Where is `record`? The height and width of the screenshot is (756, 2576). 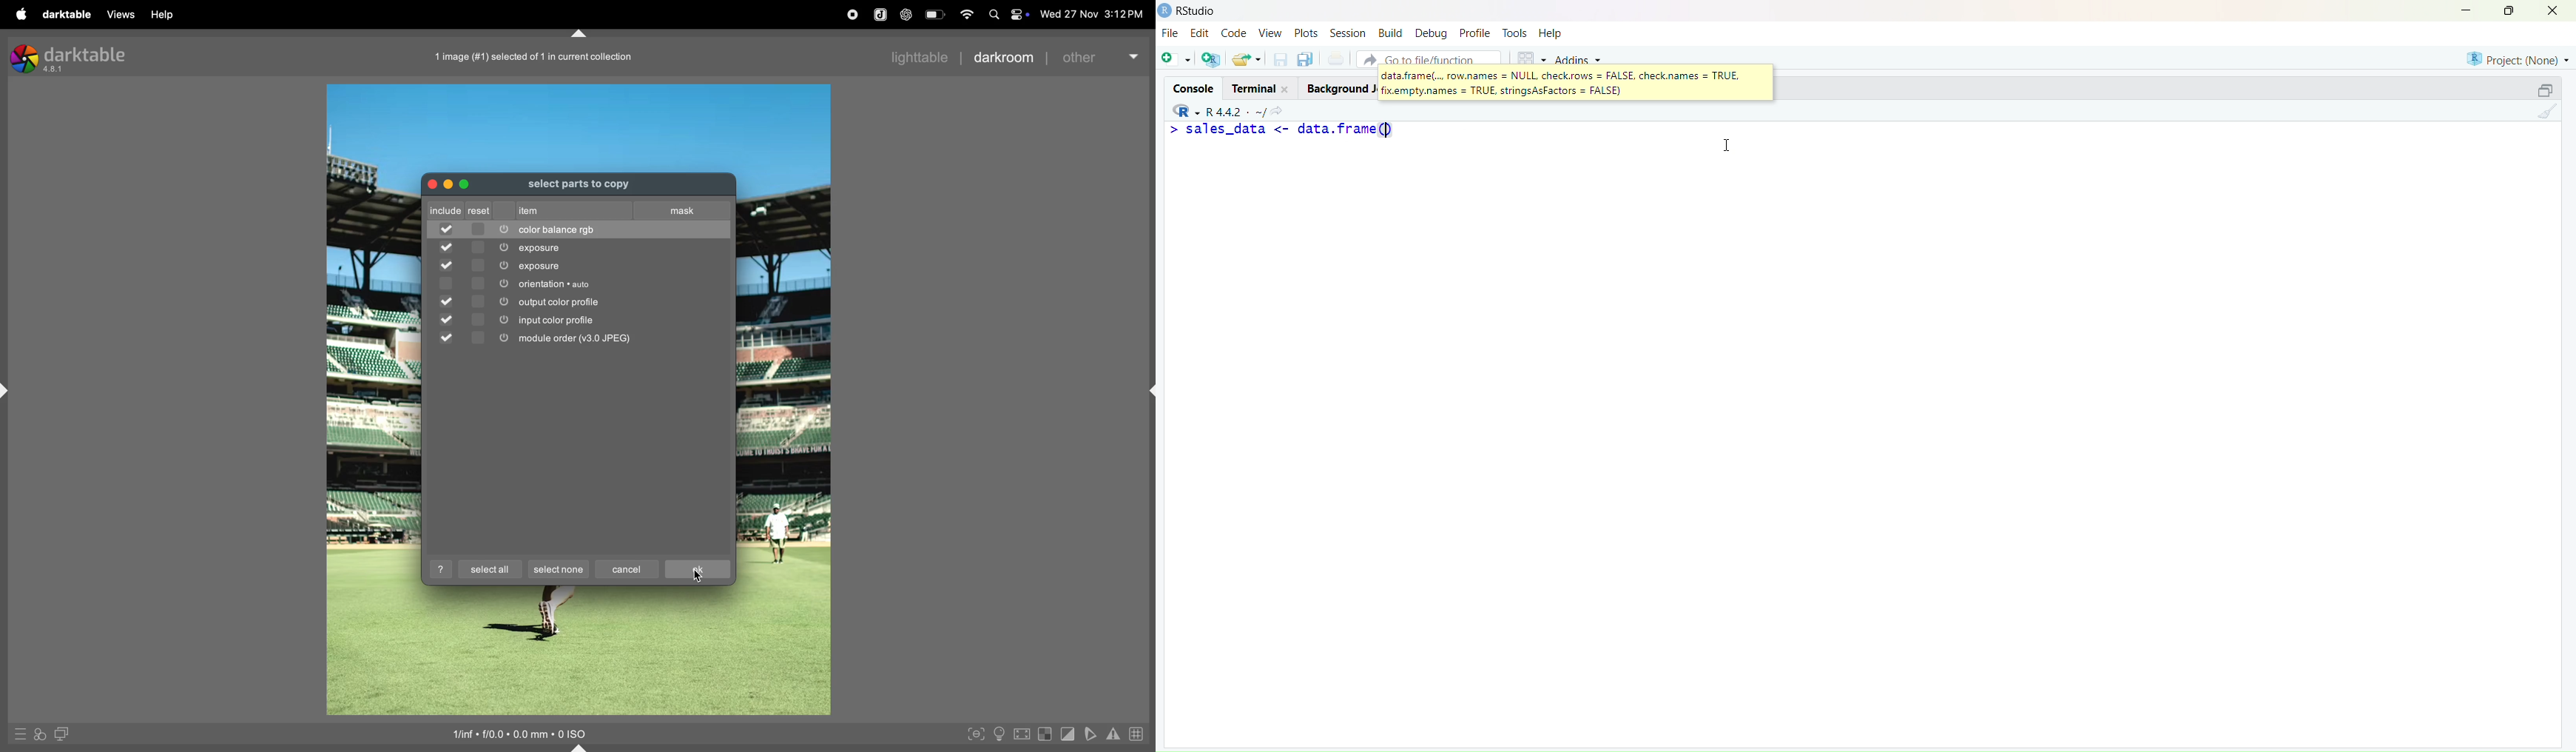 record is located at coordinates (853, 15).